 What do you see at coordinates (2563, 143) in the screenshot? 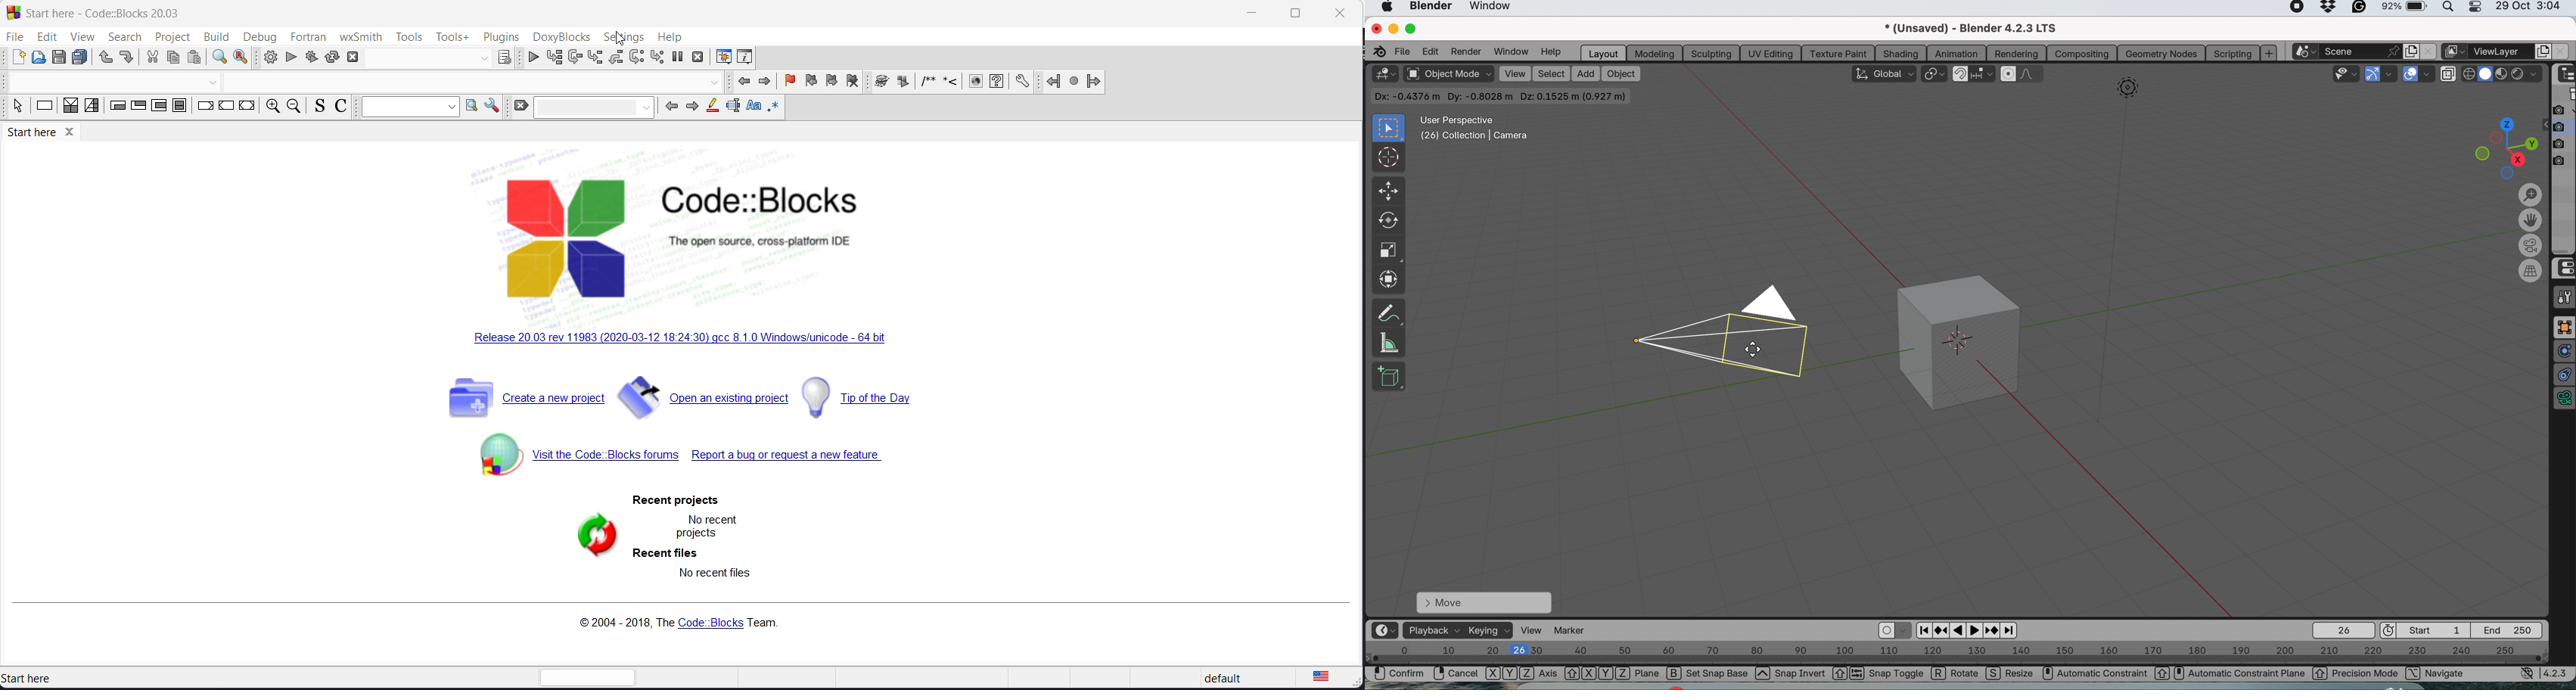
I see `disable in renders` at bounding box center [2563, 143].